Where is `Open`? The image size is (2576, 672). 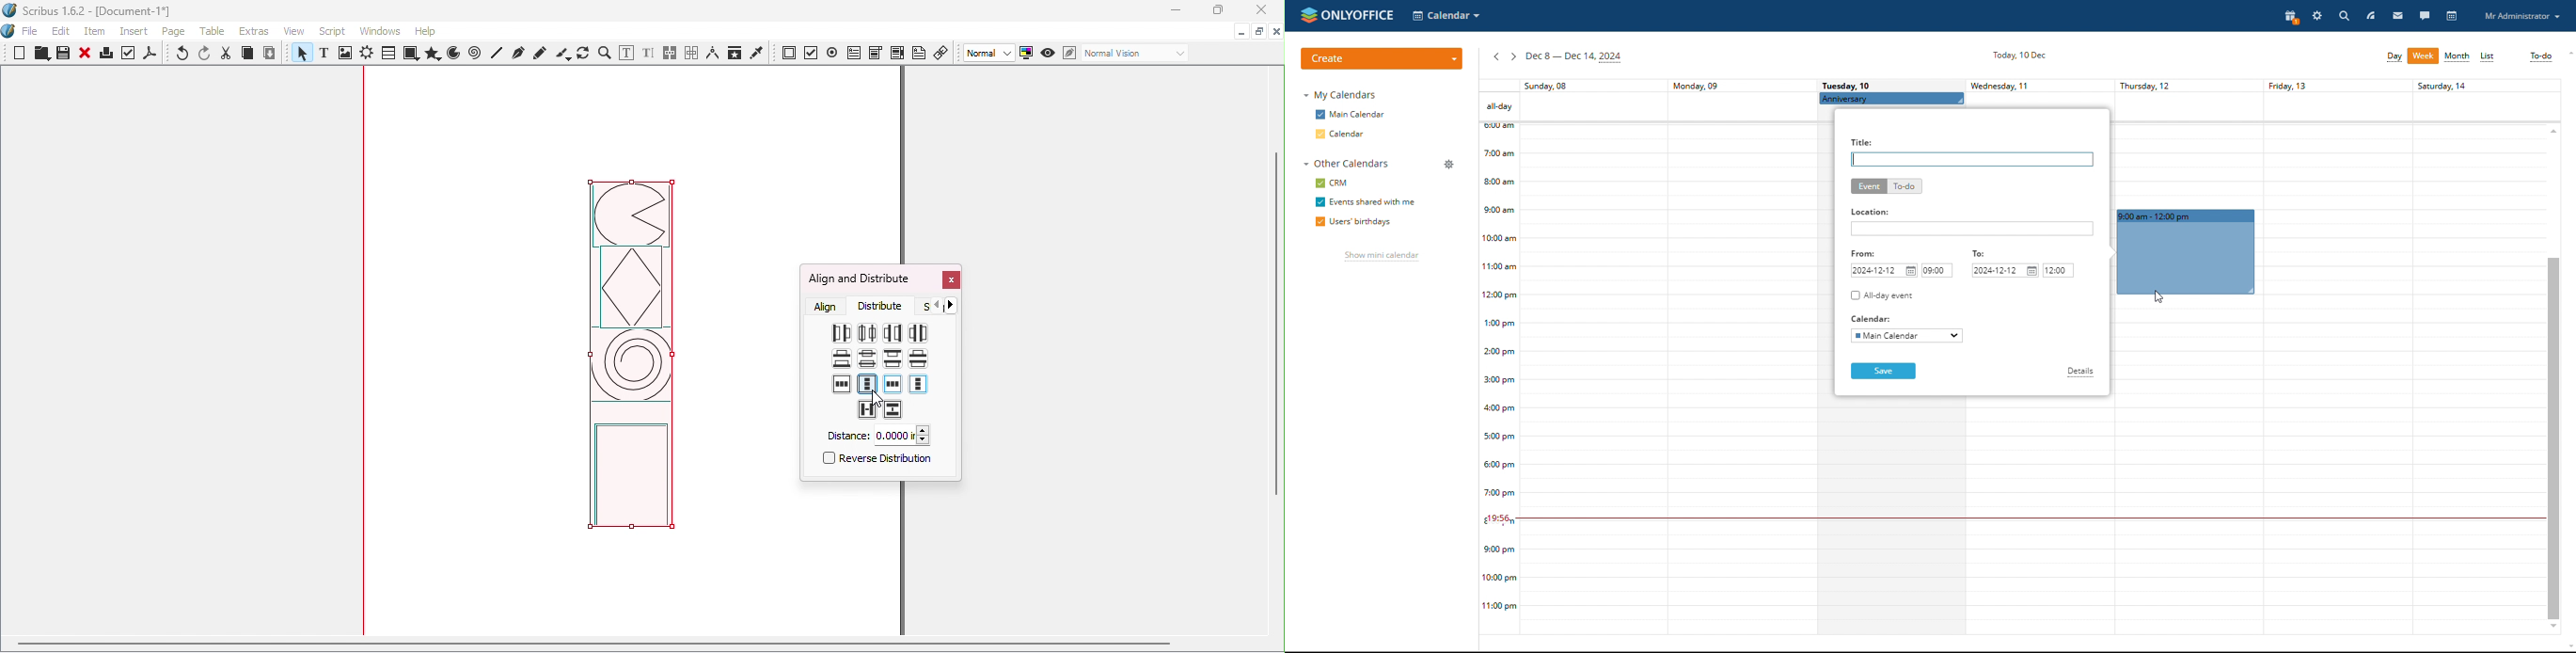 Open is located at coordinates (40, 55).